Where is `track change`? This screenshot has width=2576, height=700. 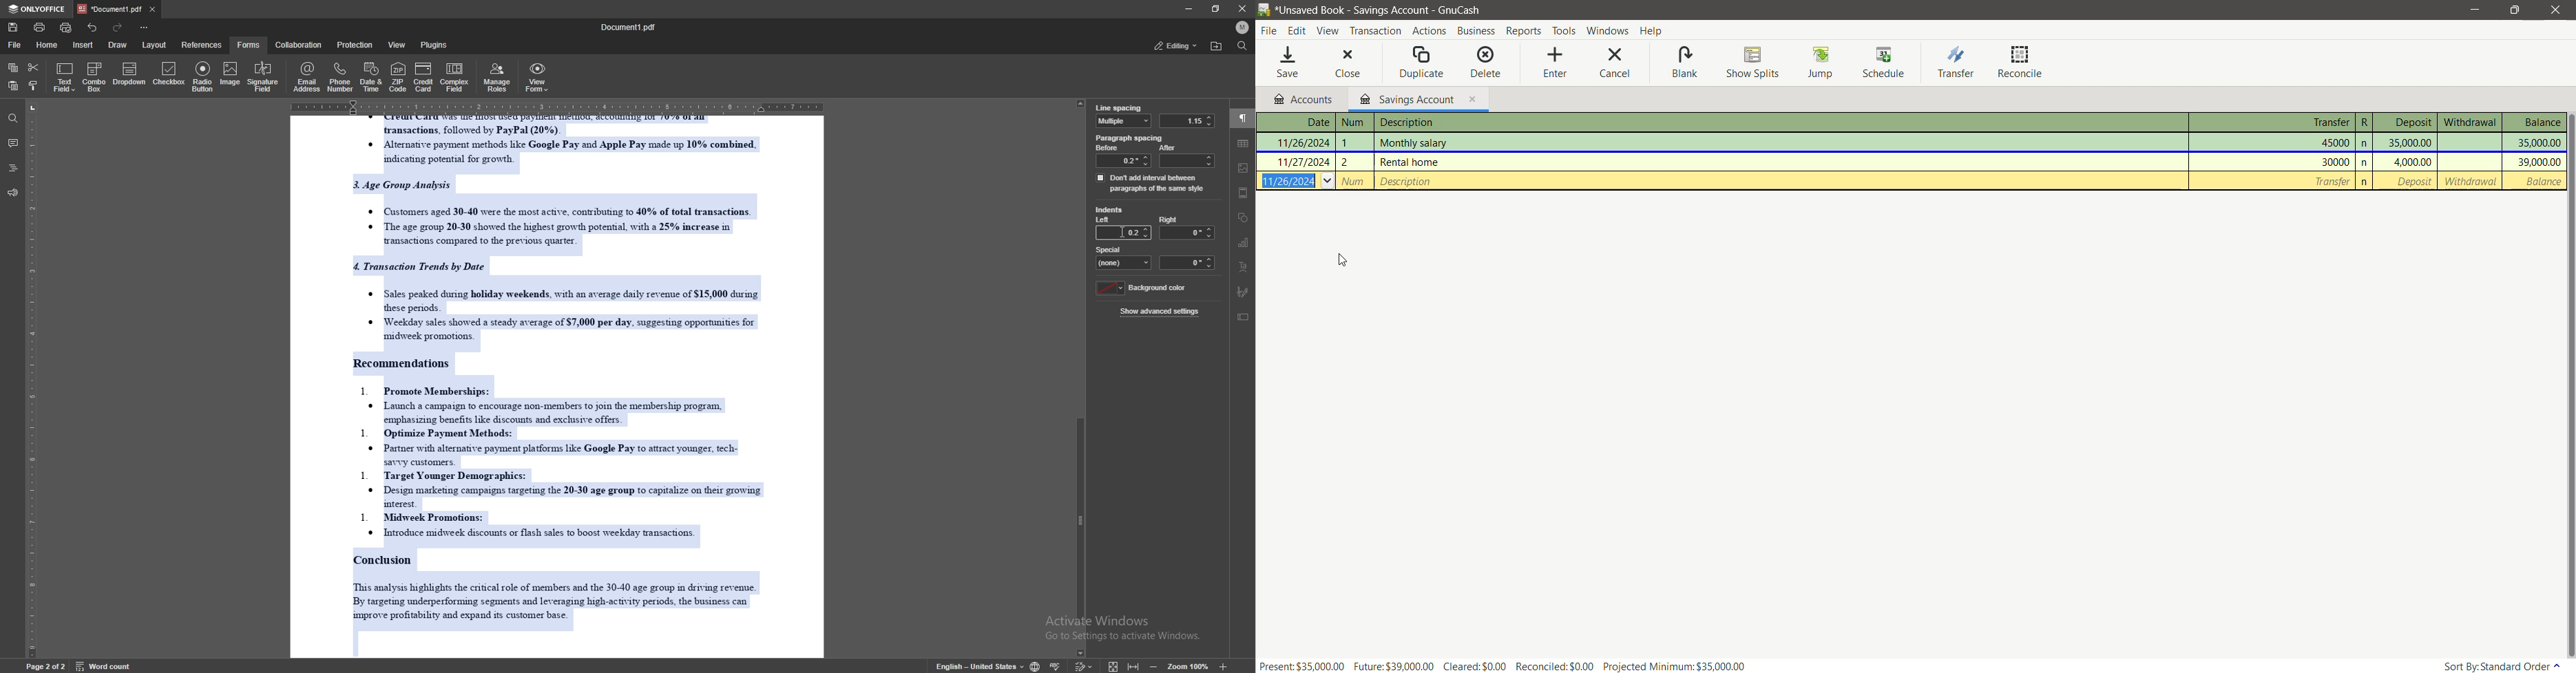
track change is located at coordinates (1084, 665).